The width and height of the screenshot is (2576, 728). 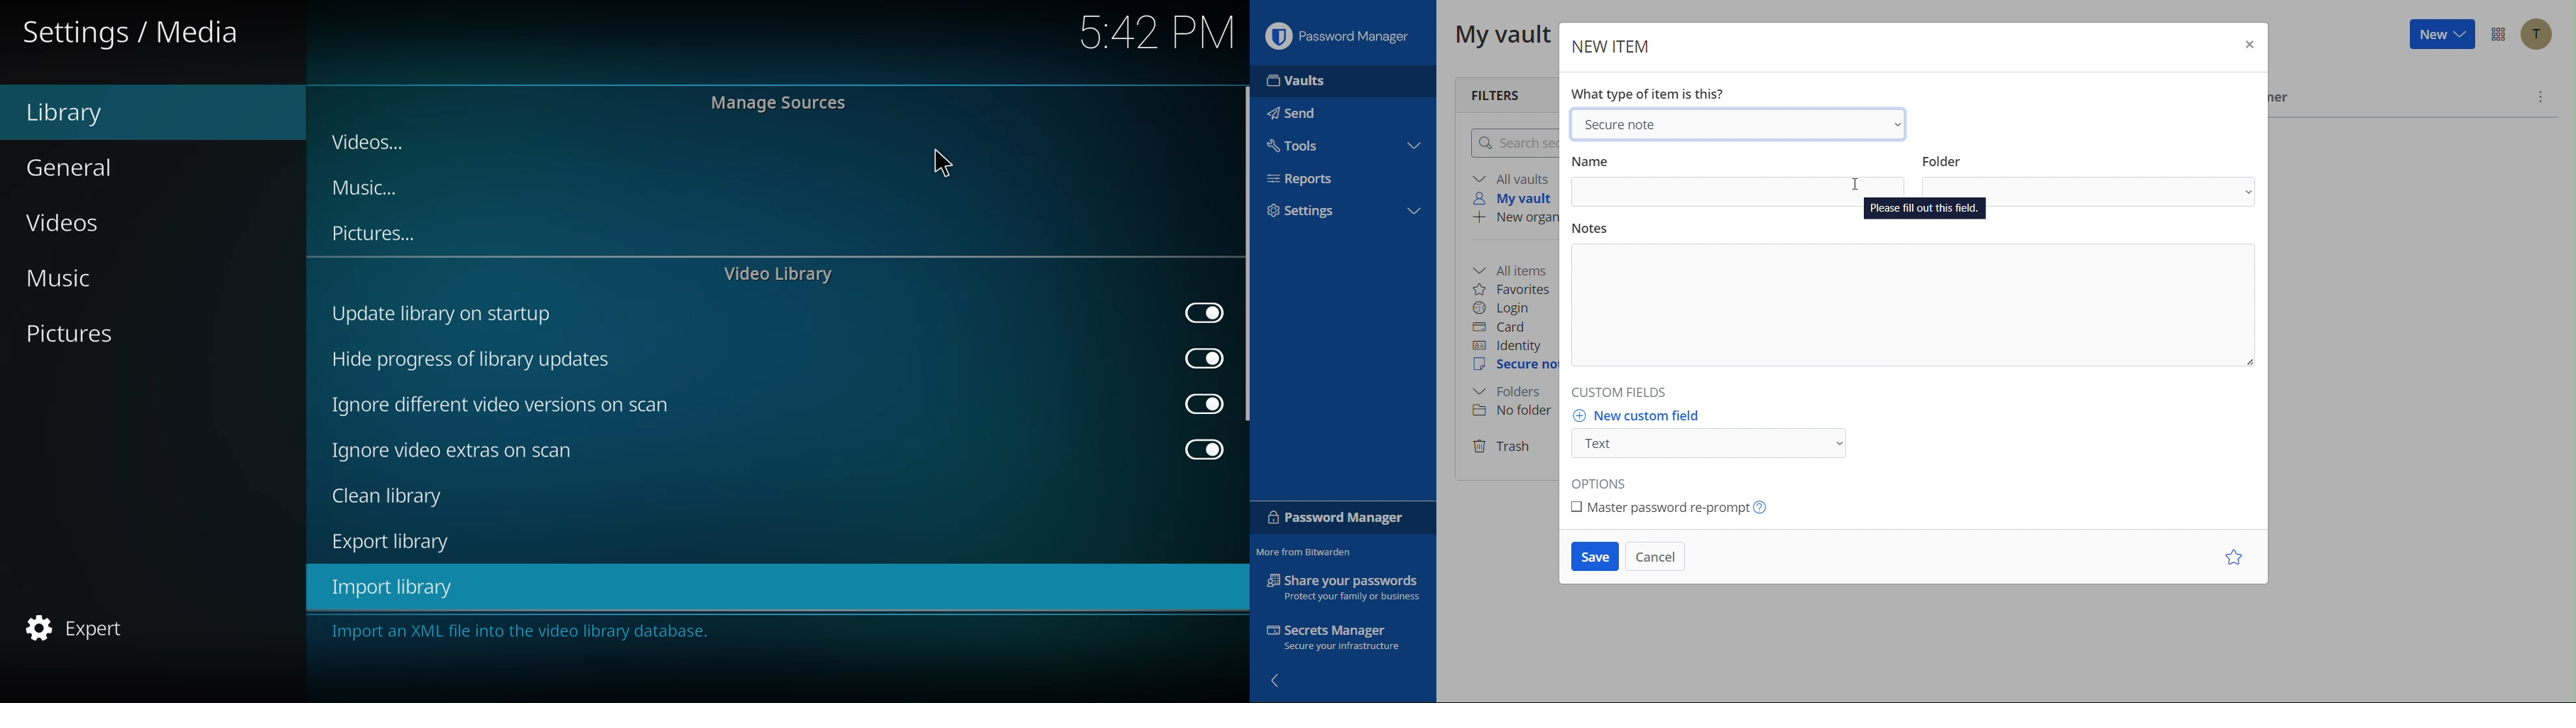 I want to click on enabled, so click(x=1205, y=359).